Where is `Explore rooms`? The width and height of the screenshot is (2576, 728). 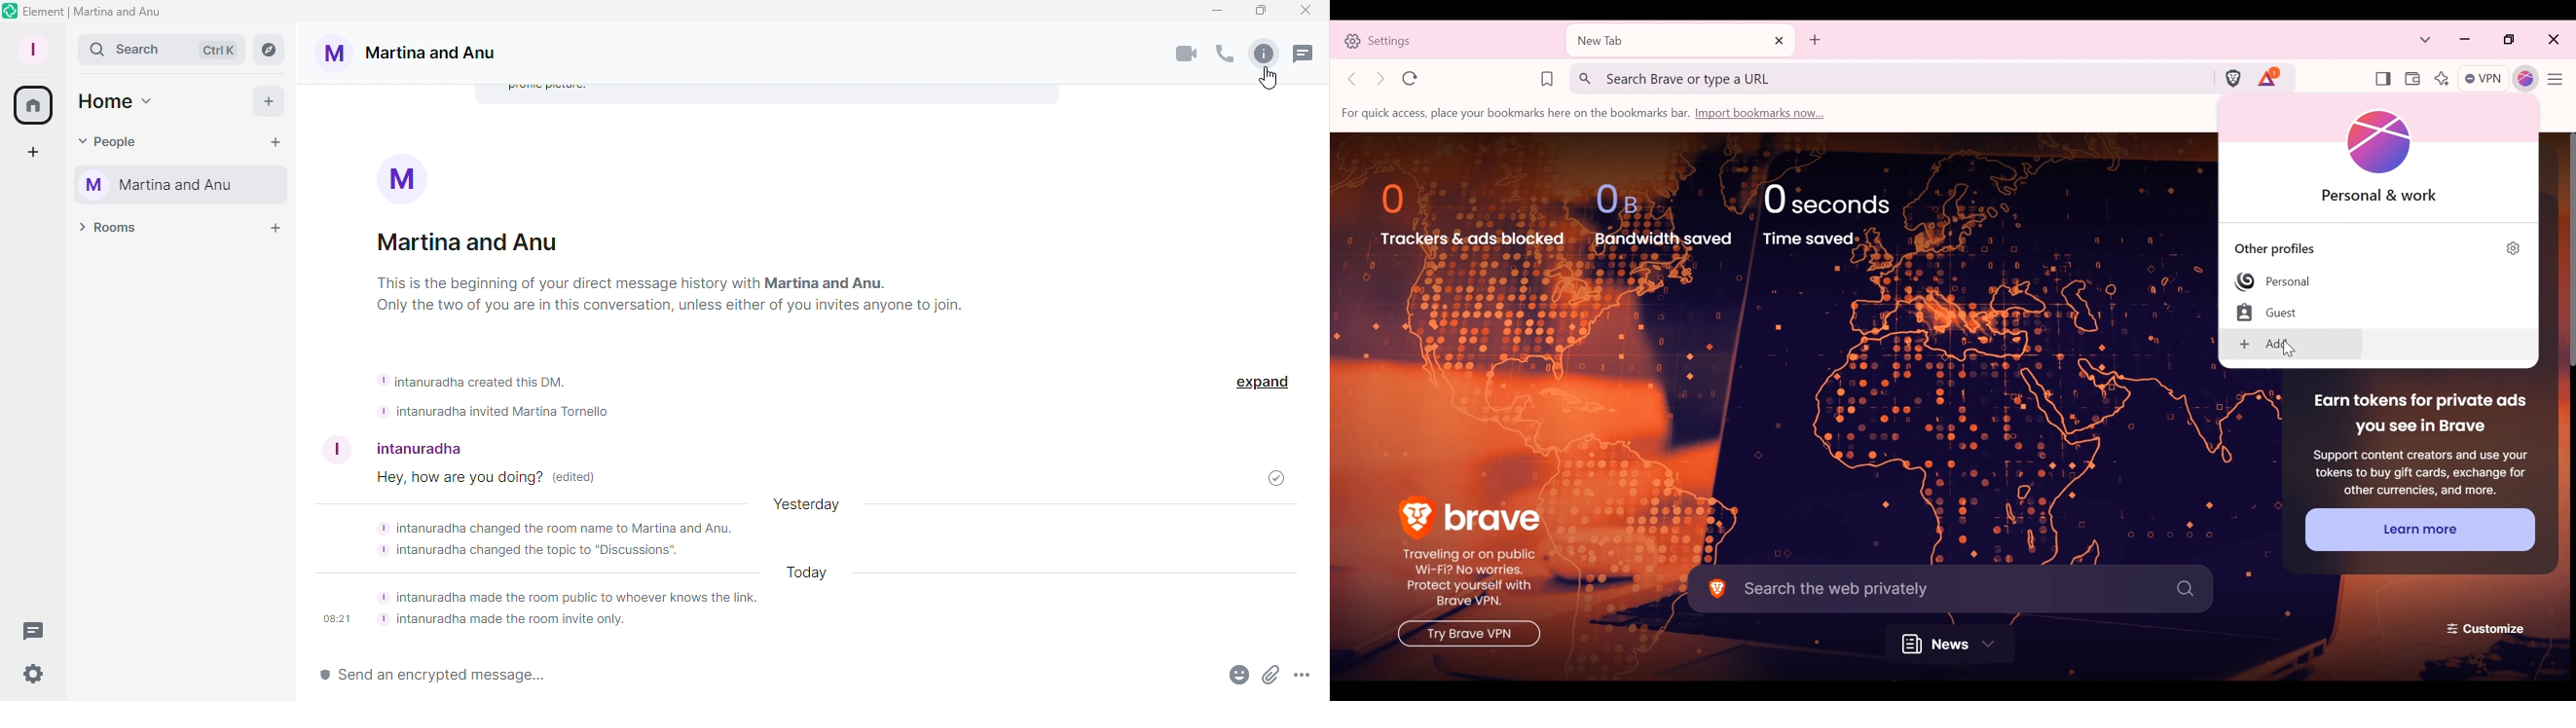
Explore rooms is located at coordinates (270, 49).